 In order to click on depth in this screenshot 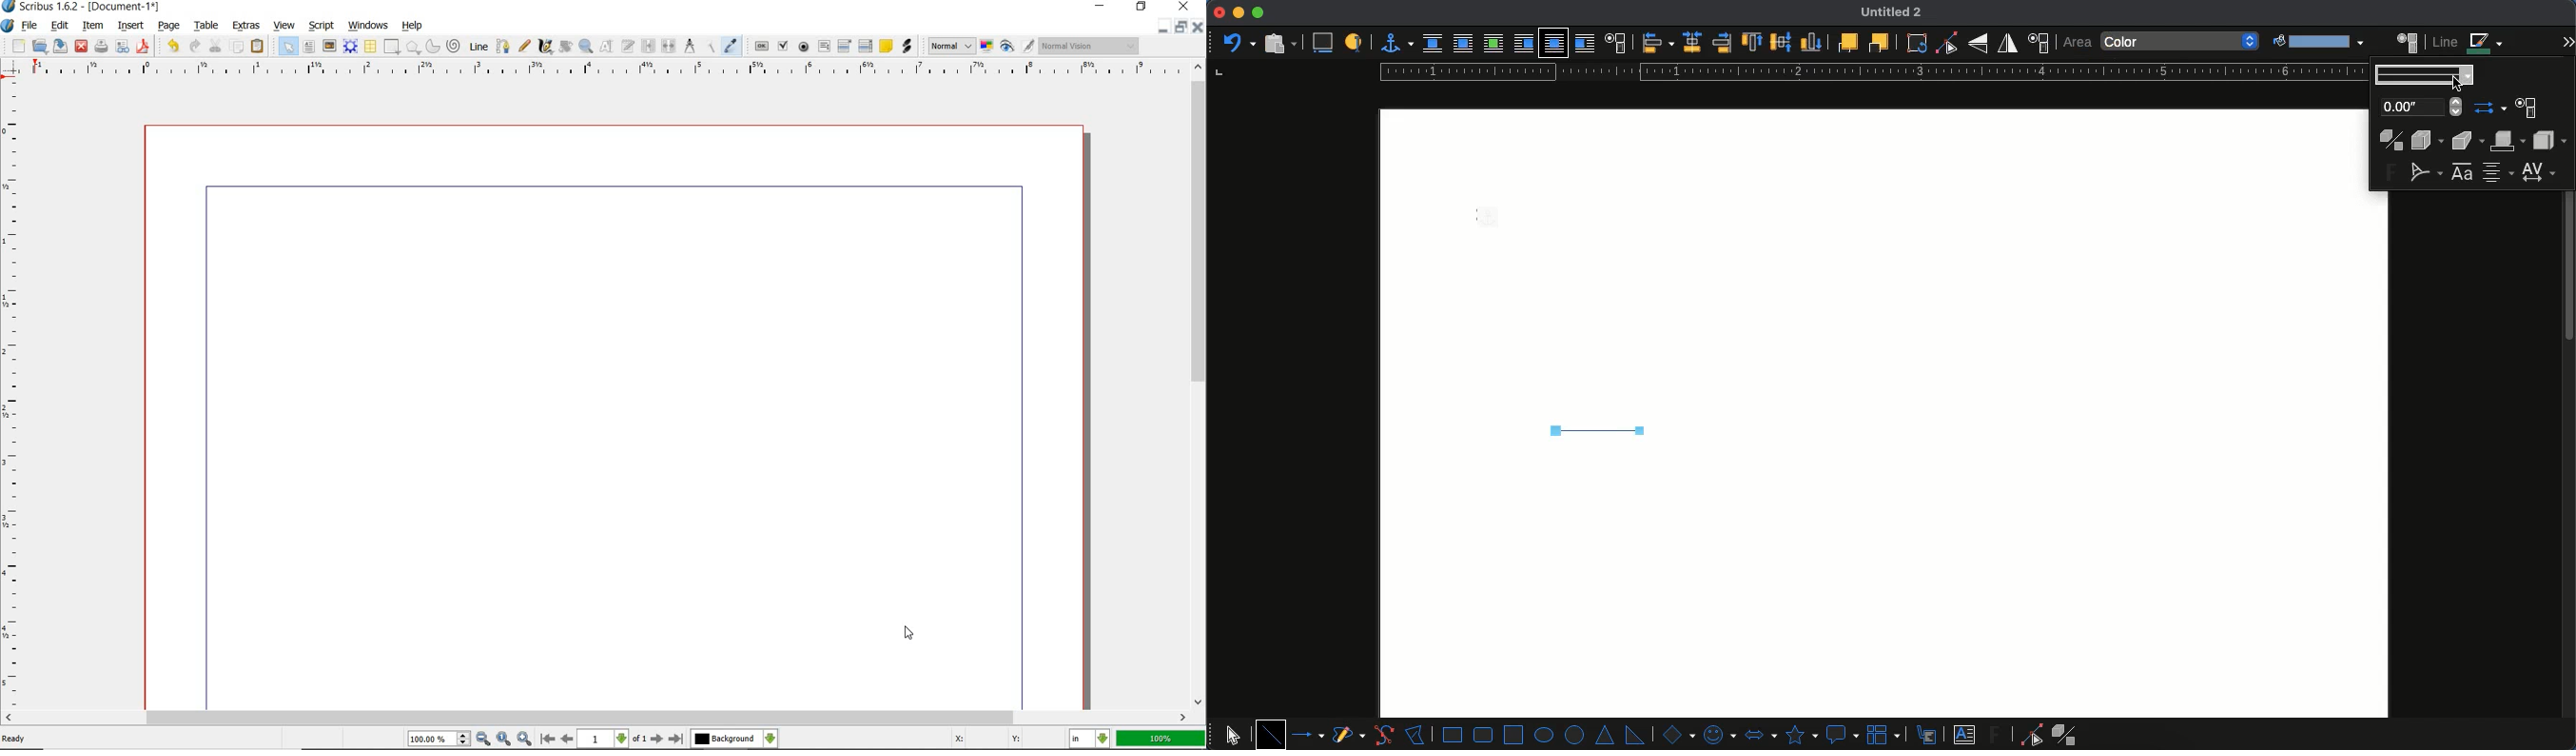, I will do `click(2428, 140)`.